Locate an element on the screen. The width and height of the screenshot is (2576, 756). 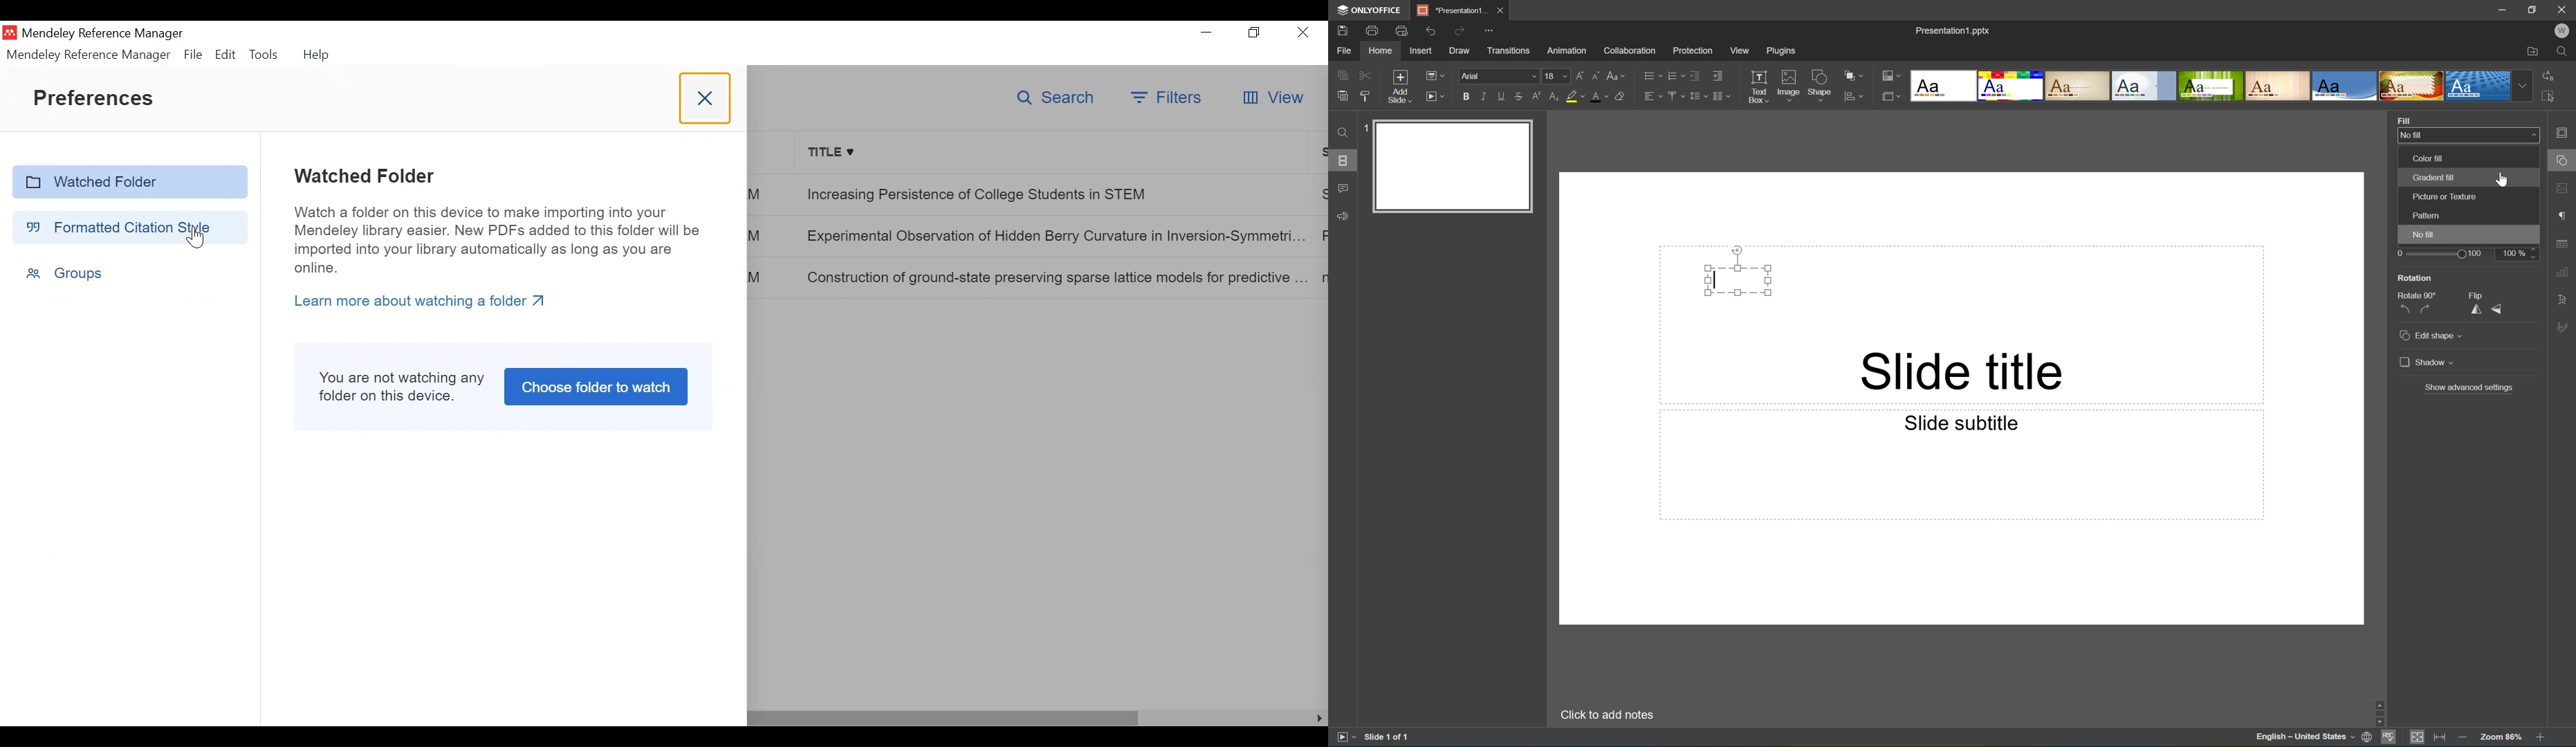
Zoom In is located at coordinates (2540, 739).